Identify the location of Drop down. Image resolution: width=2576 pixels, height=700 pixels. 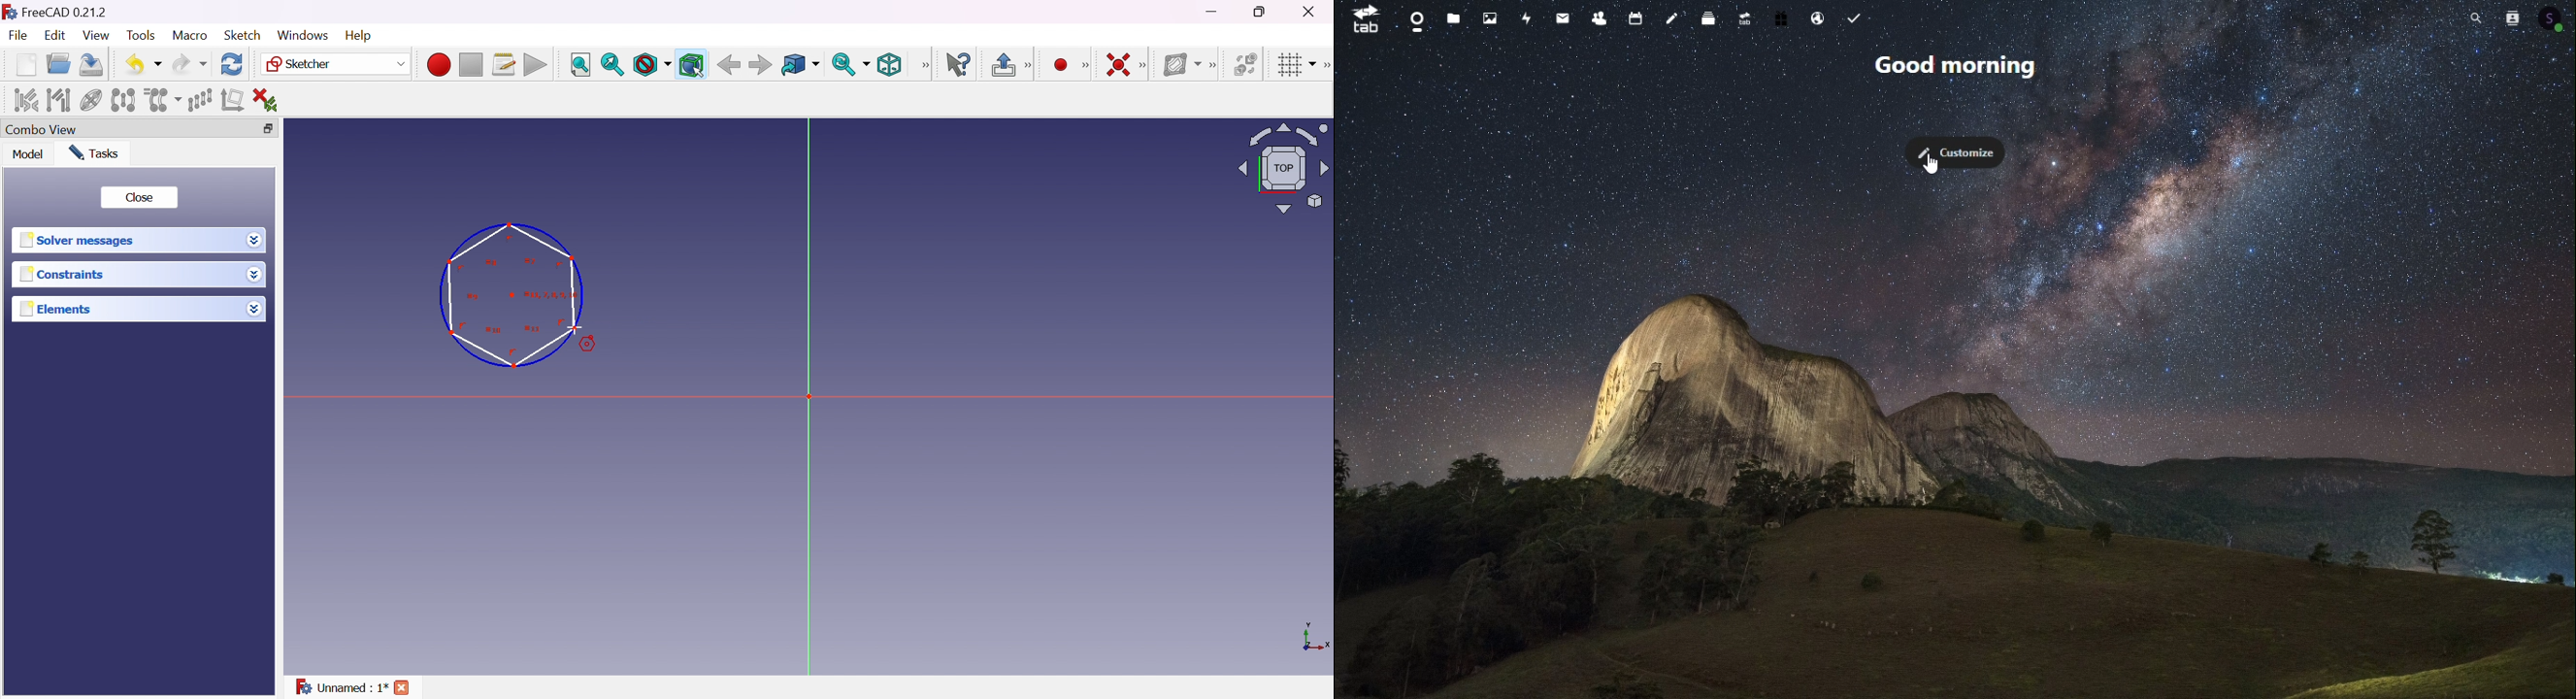
(253, 238).